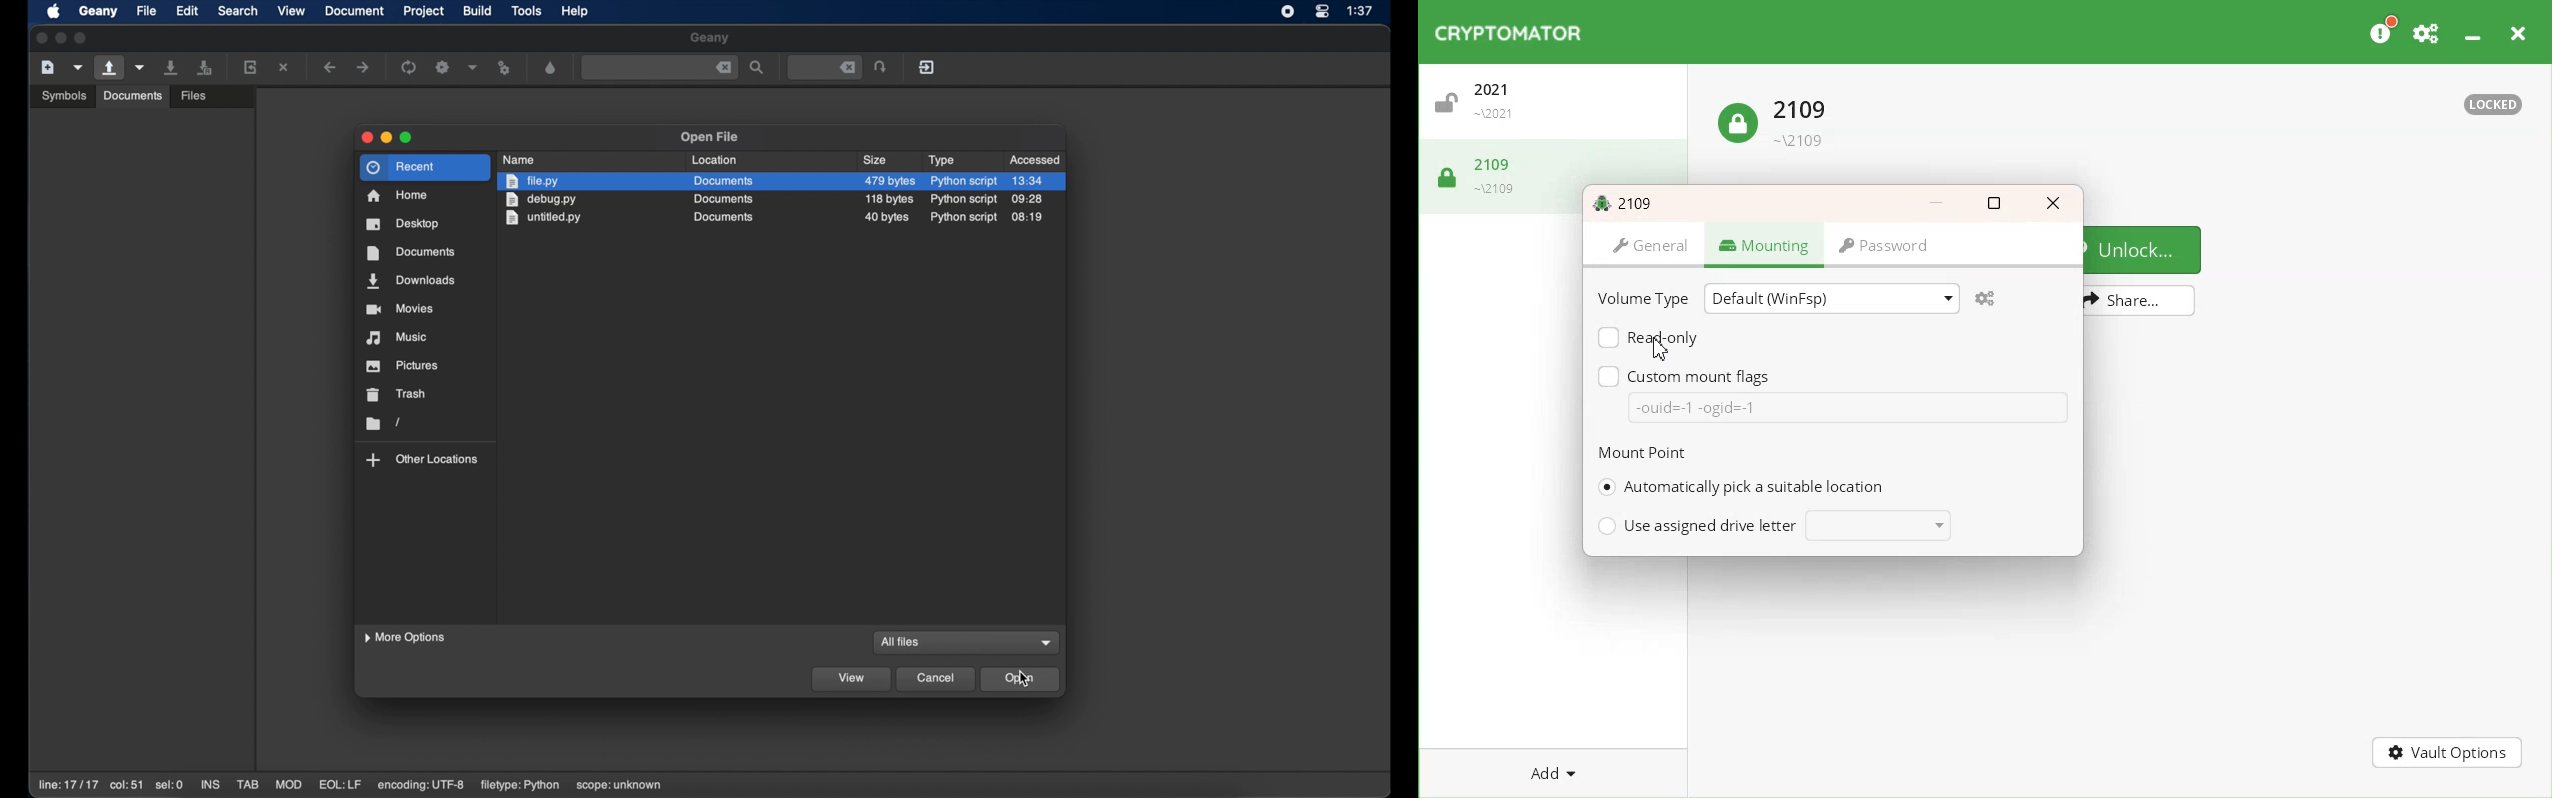 The height and width of the screenshot is (812, 2576). I want to click on Automatically pick a suitable location l, so click(1739, 487).